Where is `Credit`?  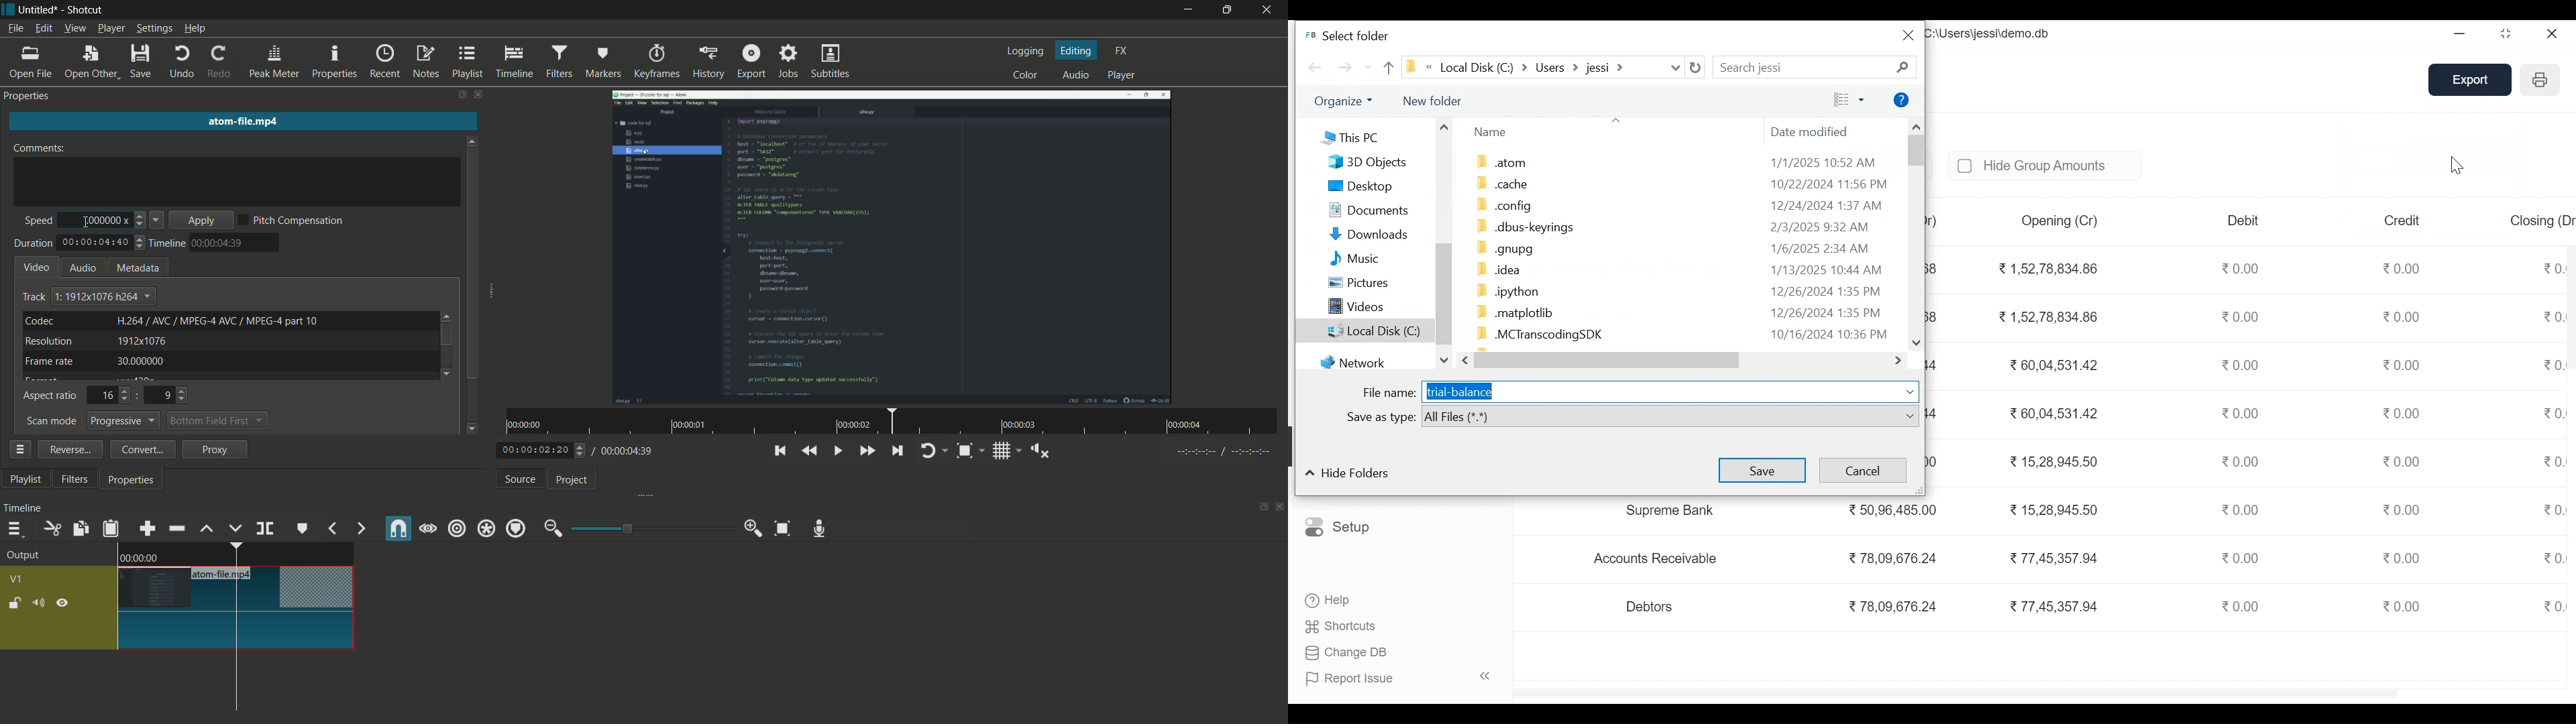 Credit is located at coordinates (2402, 219).